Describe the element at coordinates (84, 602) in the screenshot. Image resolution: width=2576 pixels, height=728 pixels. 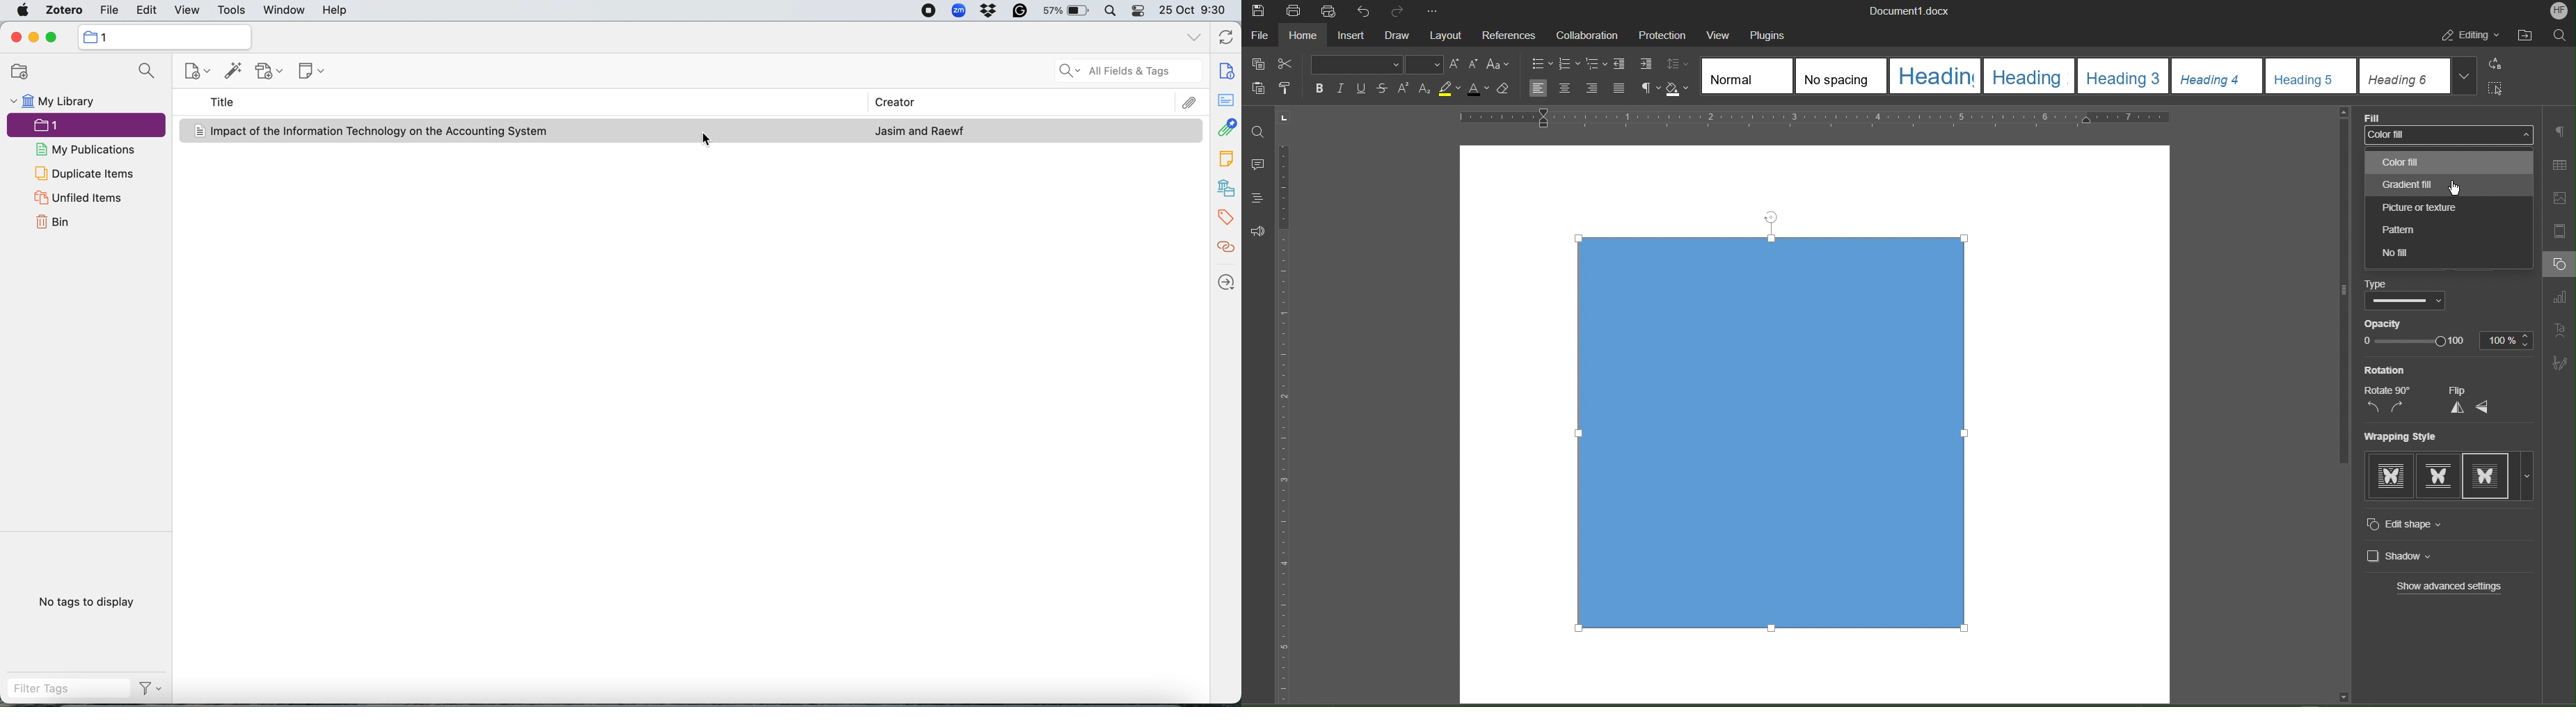
I see `no tags to display` at that location.